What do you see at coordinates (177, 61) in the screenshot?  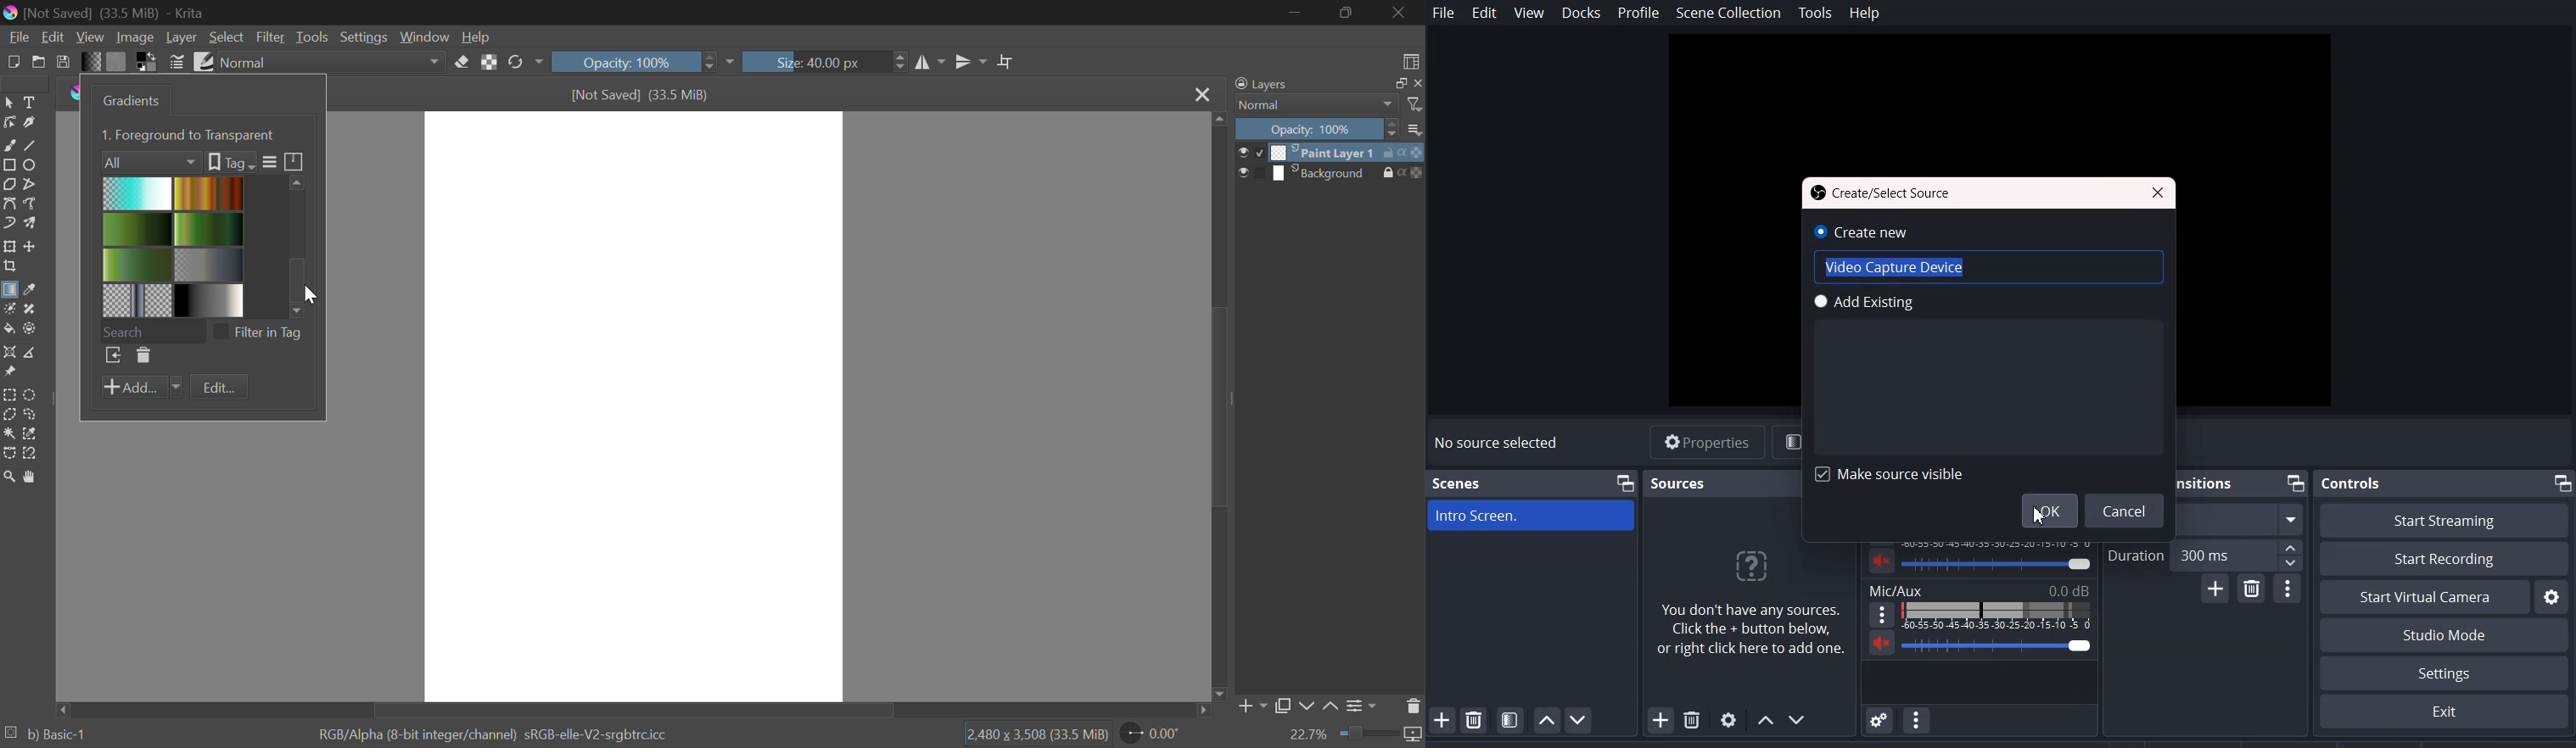 I see `Brush Settings` at bounding box center [177, 61].